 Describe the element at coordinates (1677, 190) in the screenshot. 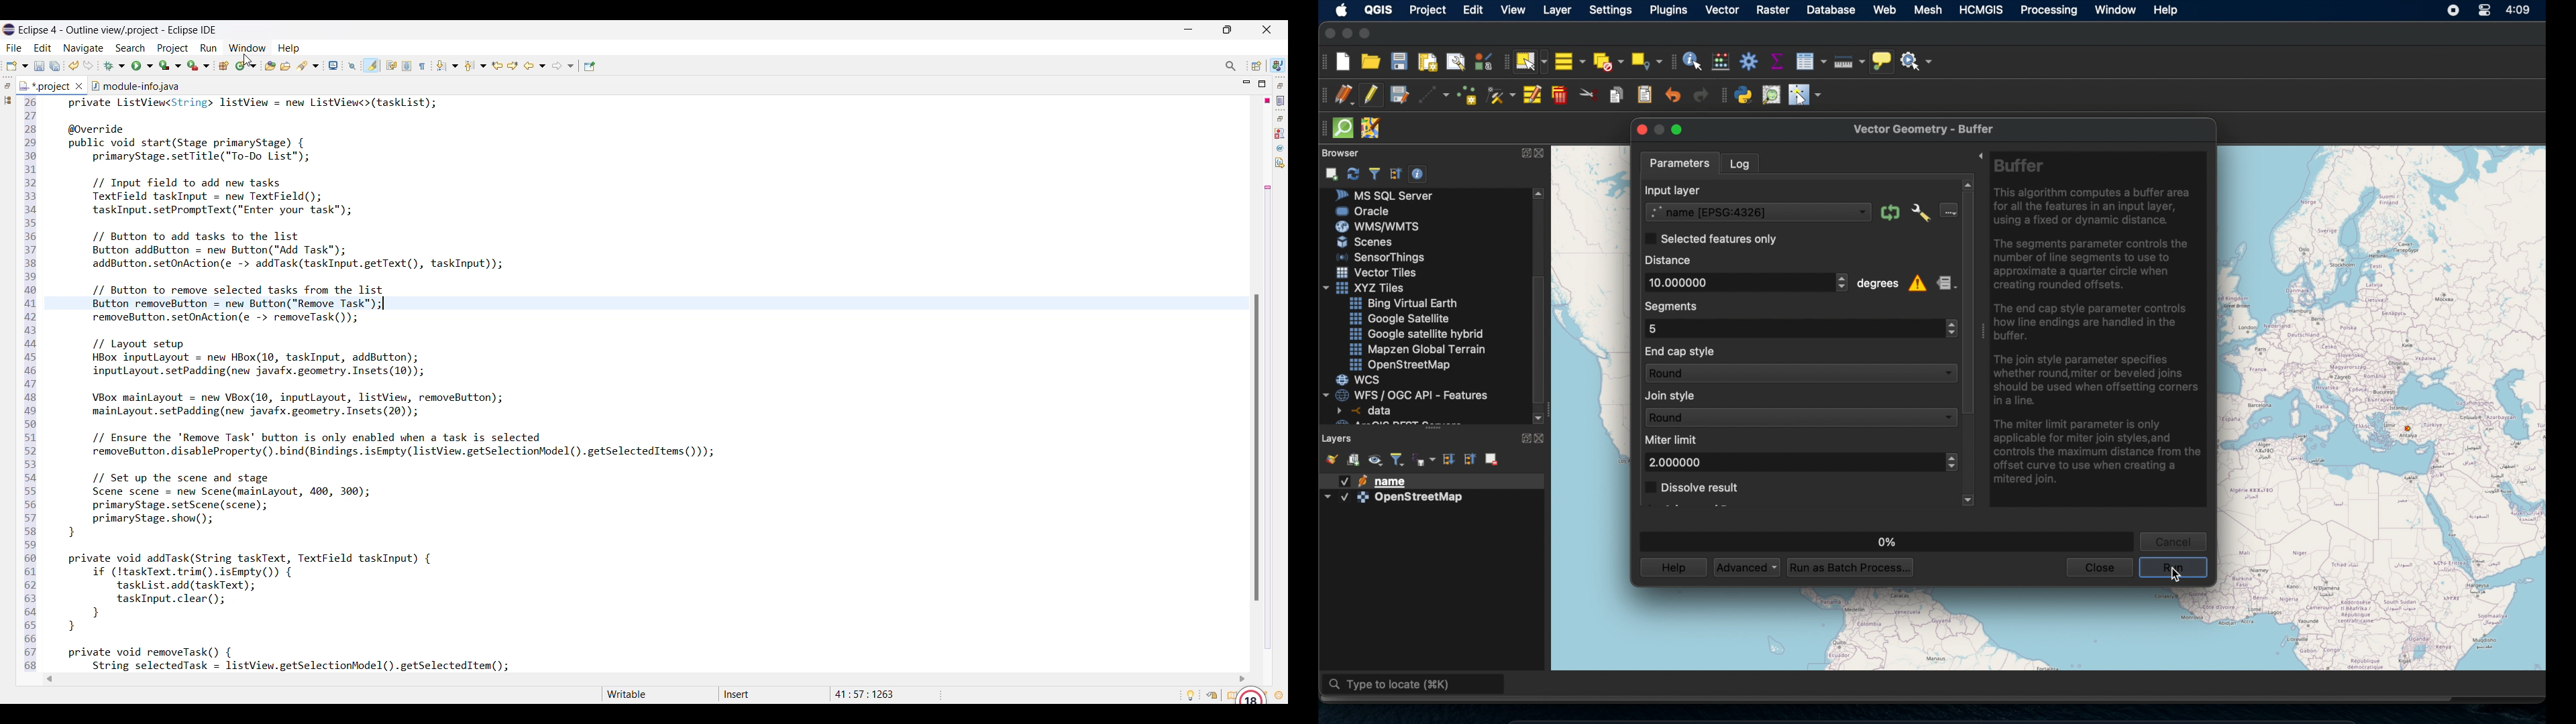

I see `input layer` at that location.